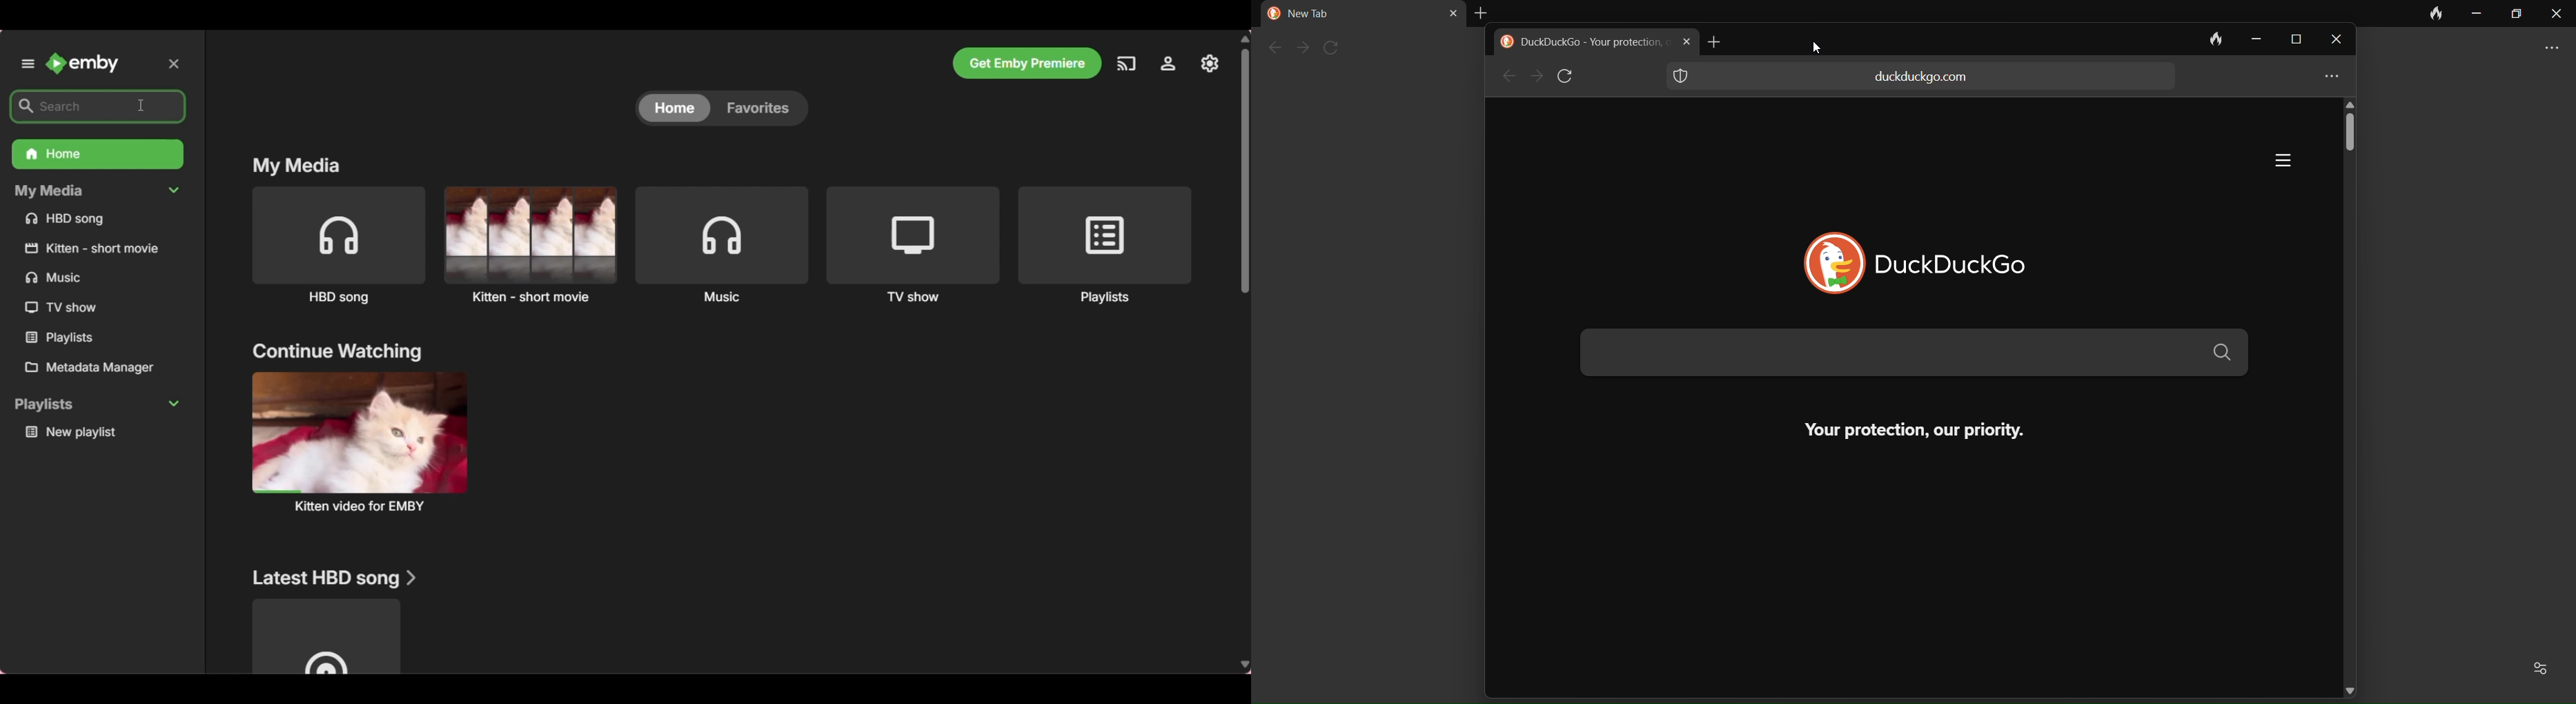 The image size is (2576, 728). I want to click on setting, so click(2544, 668).